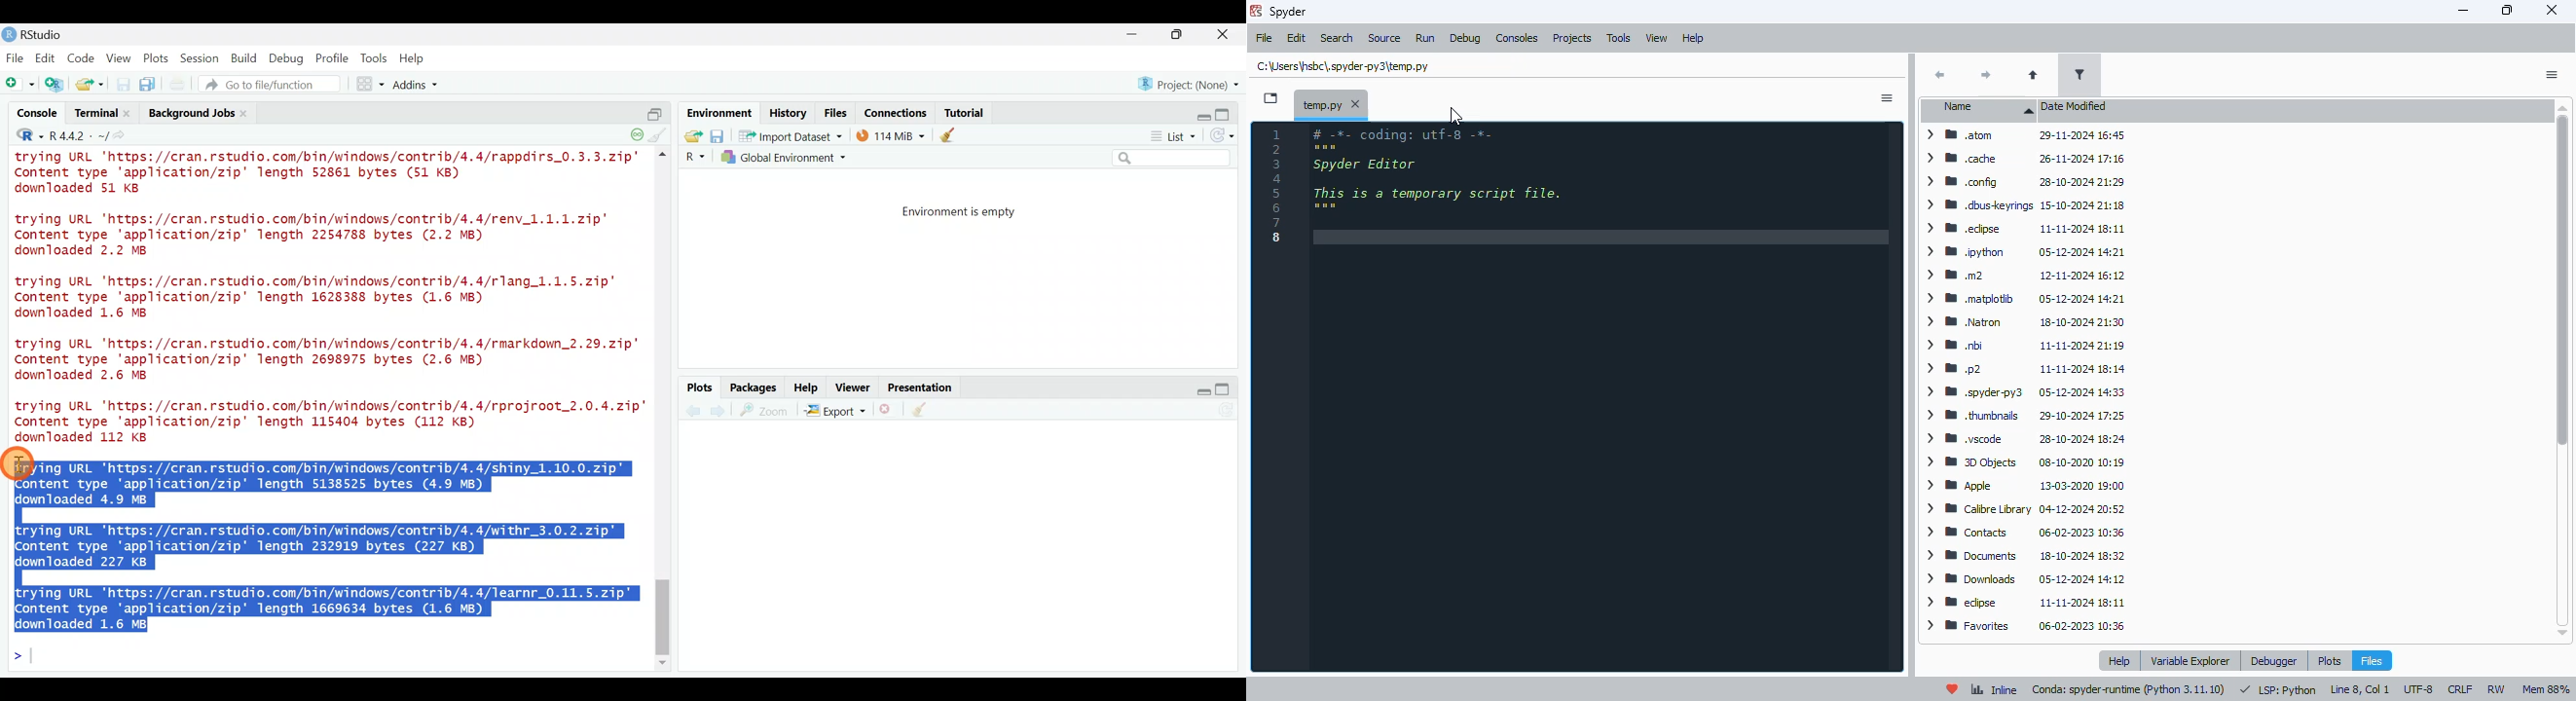  I want to click on Console, so click(38, 115).